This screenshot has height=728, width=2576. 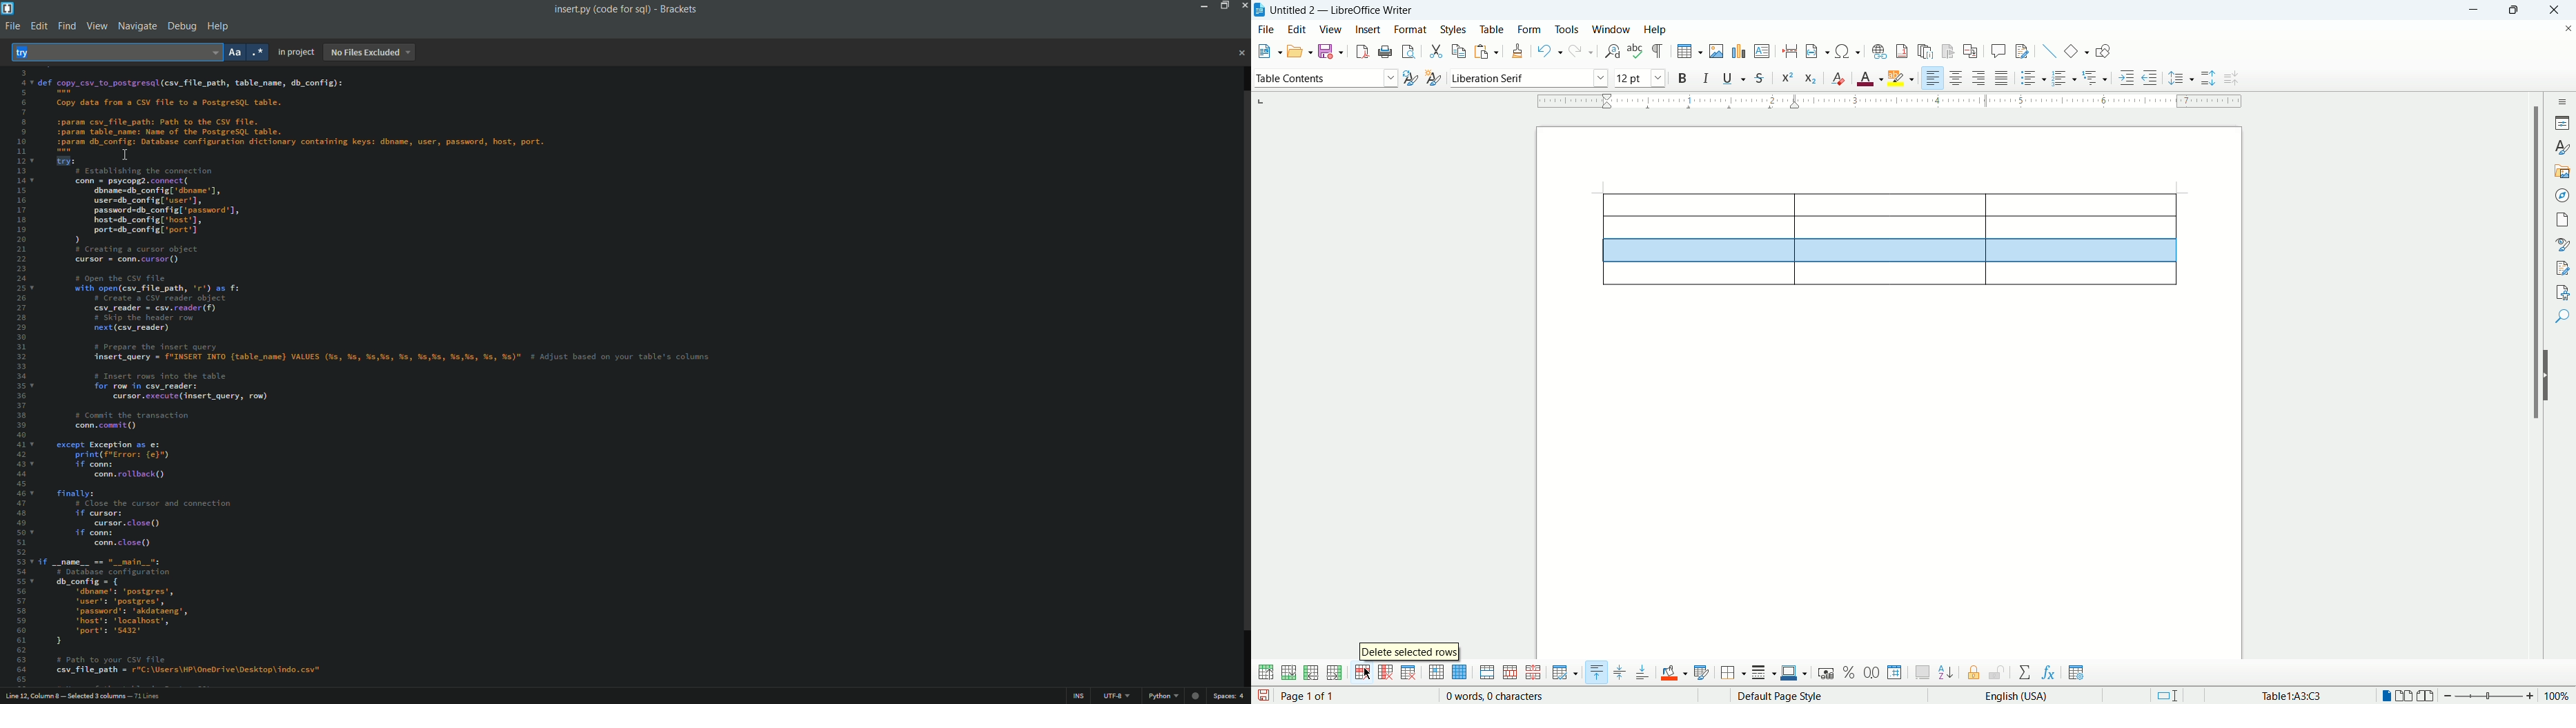 What do you see at coordinates (1566, 674) in the screenshot?
I see `optimize size` at bounding box center [1566, 674].